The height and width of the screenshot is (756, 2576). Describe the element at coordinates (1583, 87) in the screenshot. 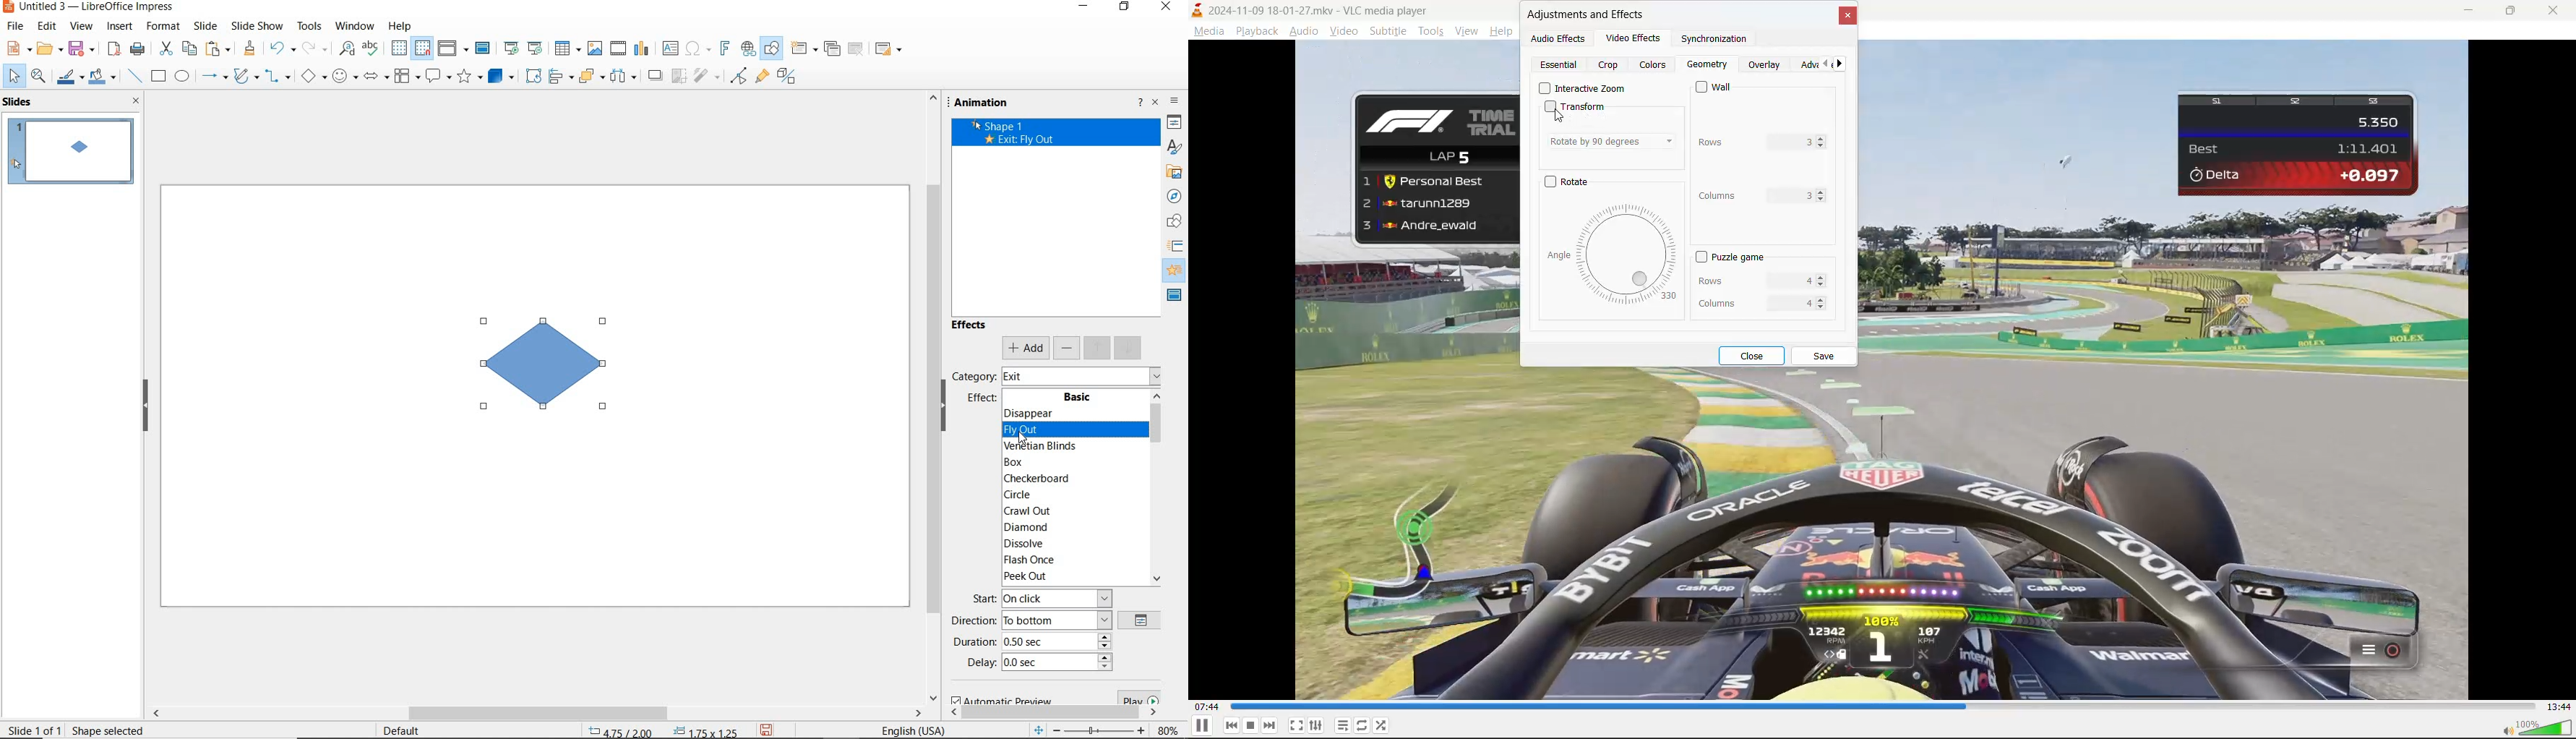

I see `Interactive zoom` at that location.